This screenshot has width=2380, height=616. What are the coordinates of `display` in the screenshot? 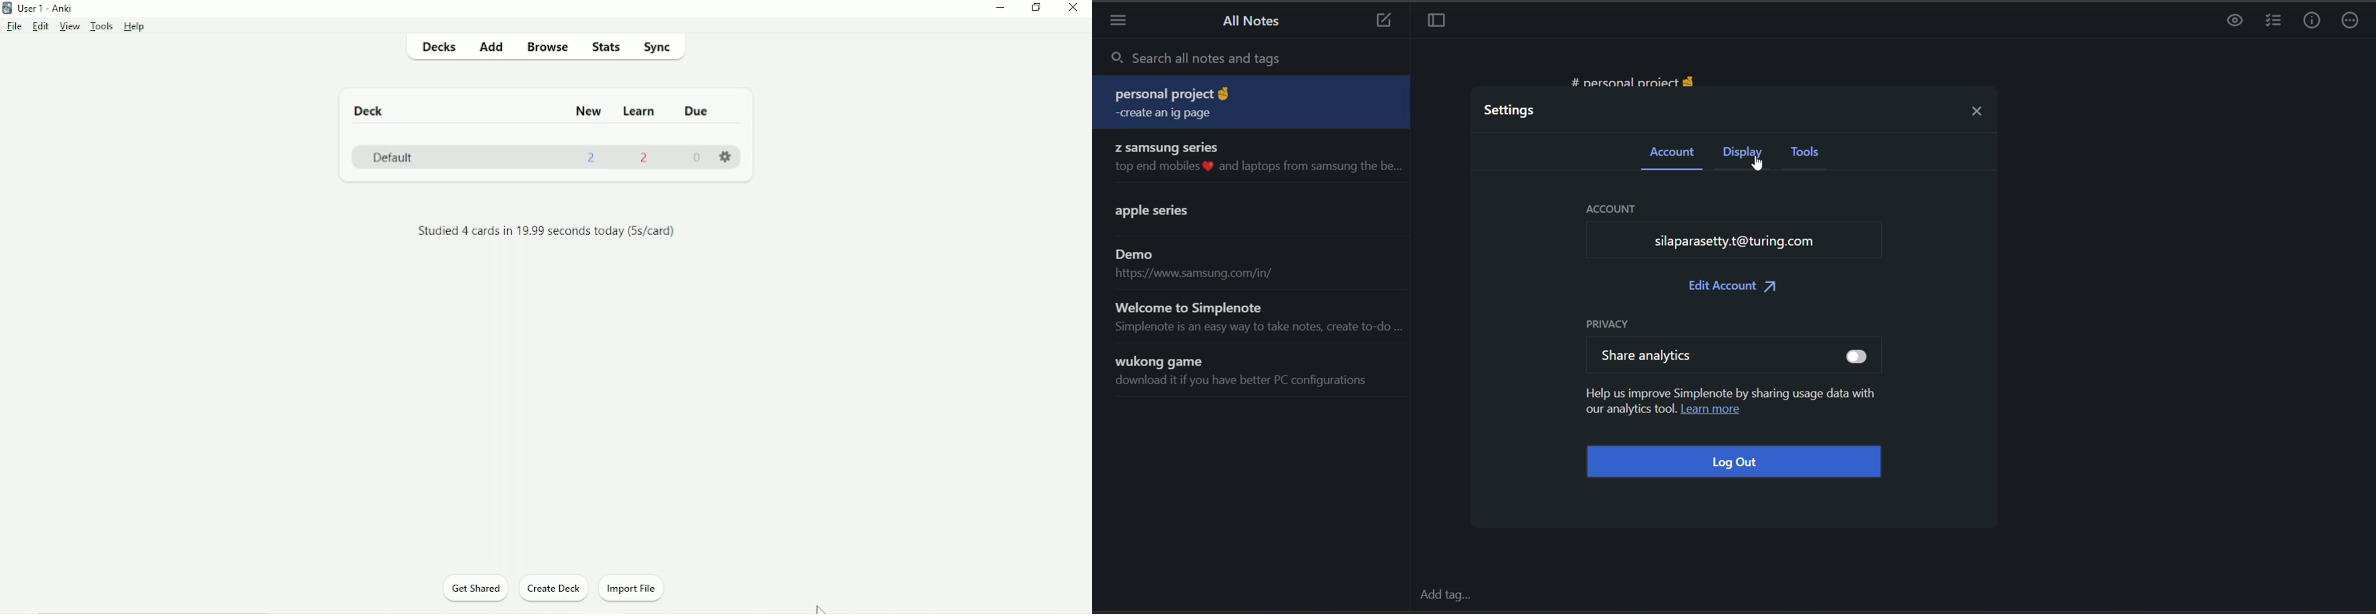 It's located at (1741, 154).